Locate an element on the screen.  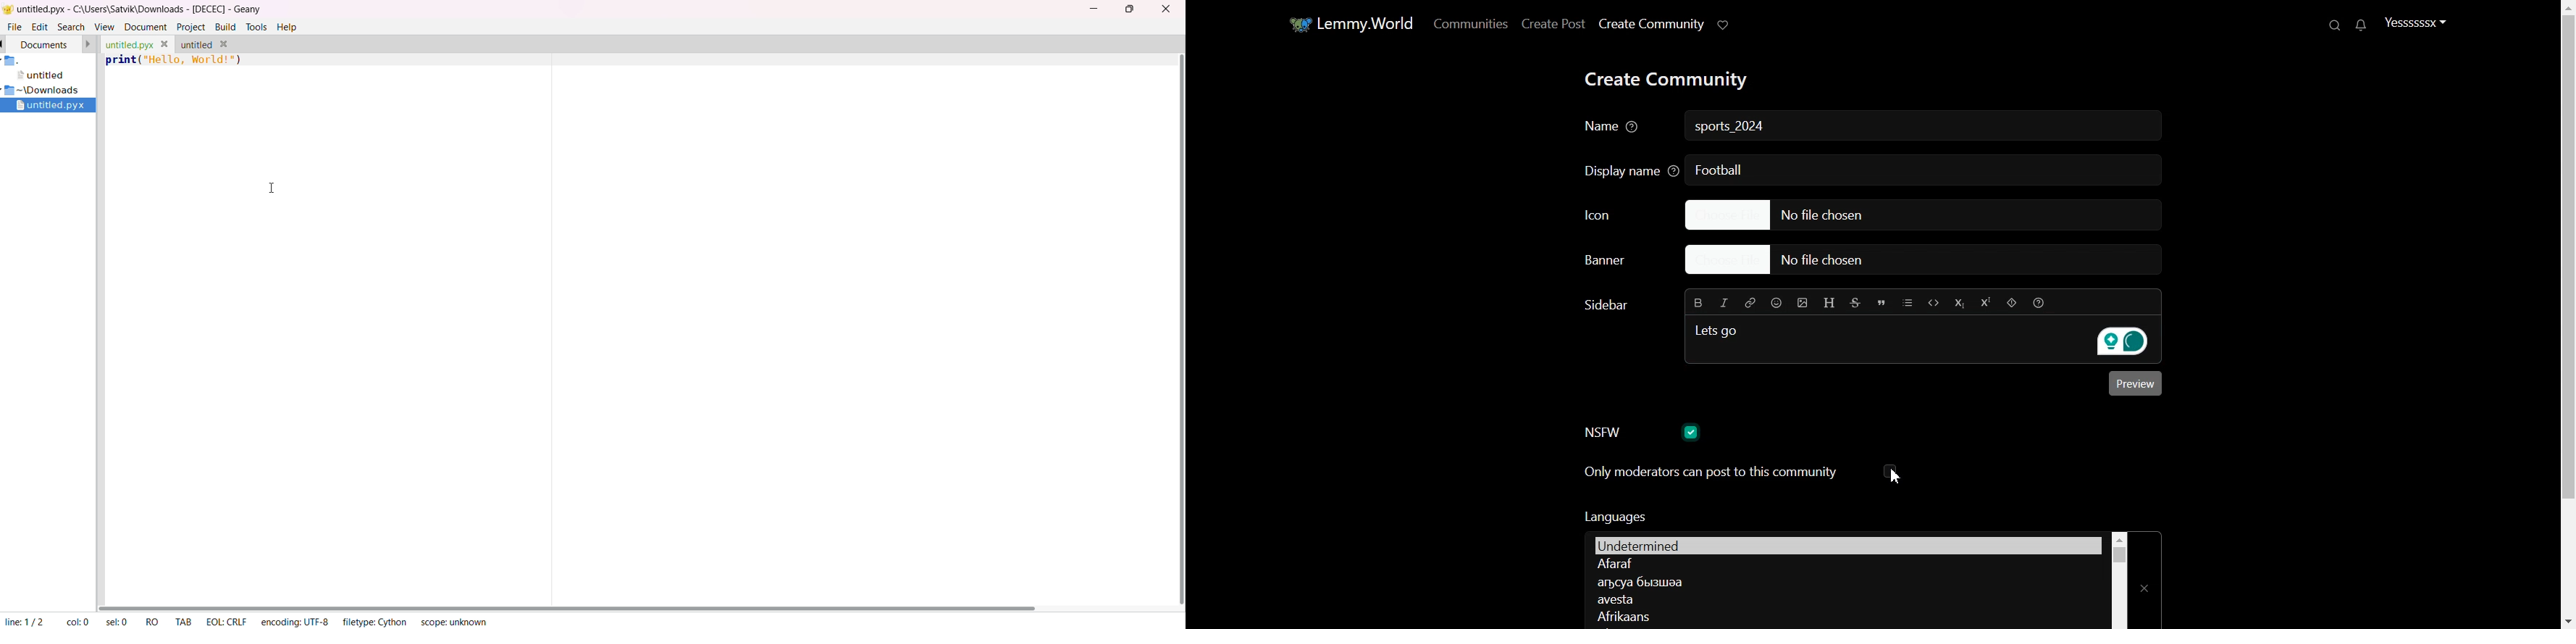
Tab is located at coordinates (182, 621).